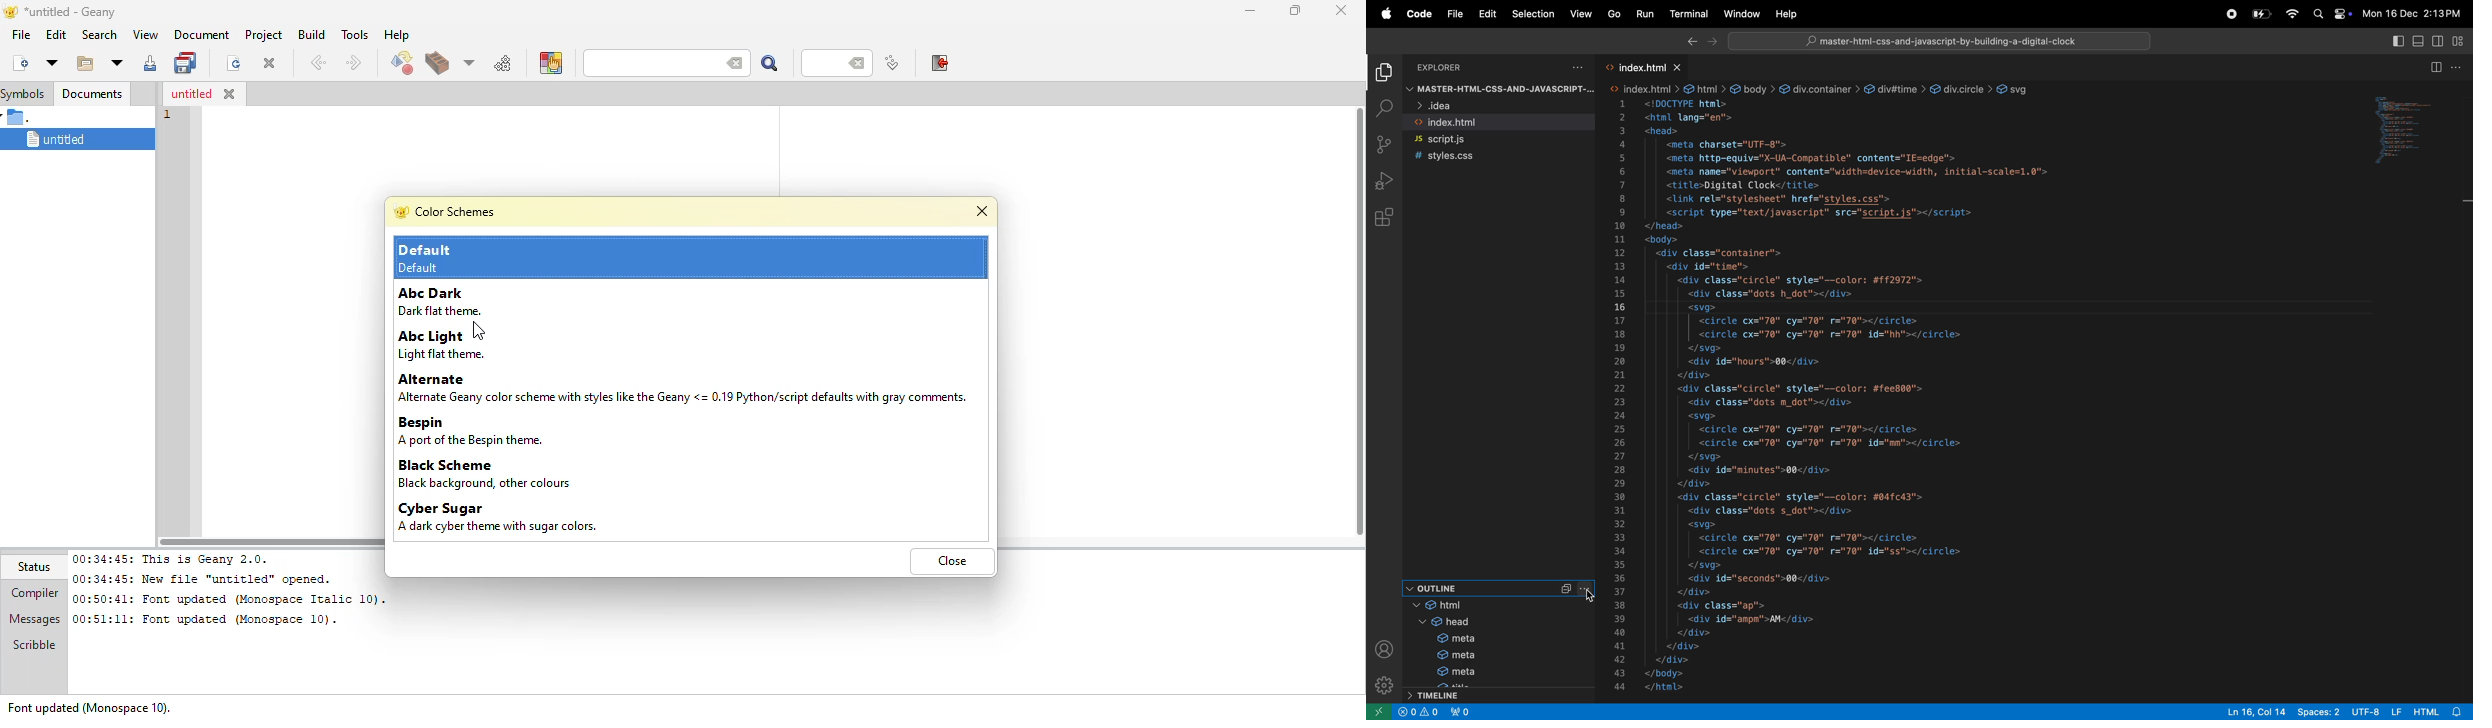 Image resolution: width=2492 pixels, height=728 pixels. I want to click on close, so click(954, 562).